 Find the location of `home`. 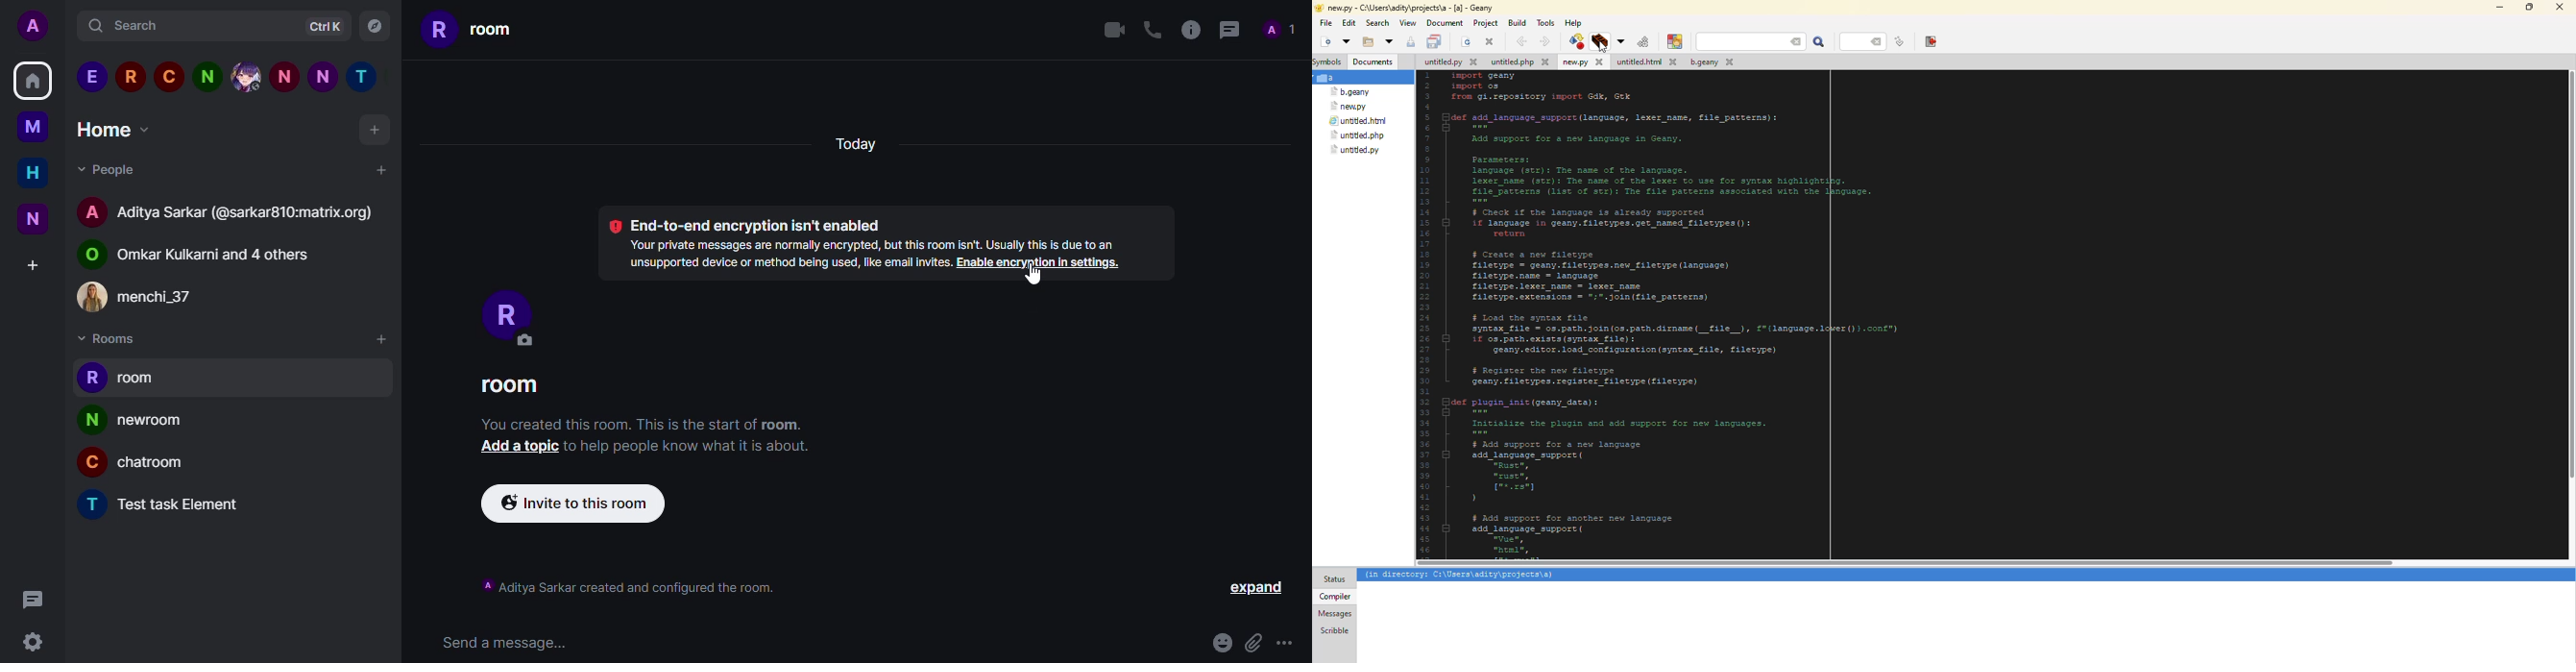

home is located at coordinates (116, 129).